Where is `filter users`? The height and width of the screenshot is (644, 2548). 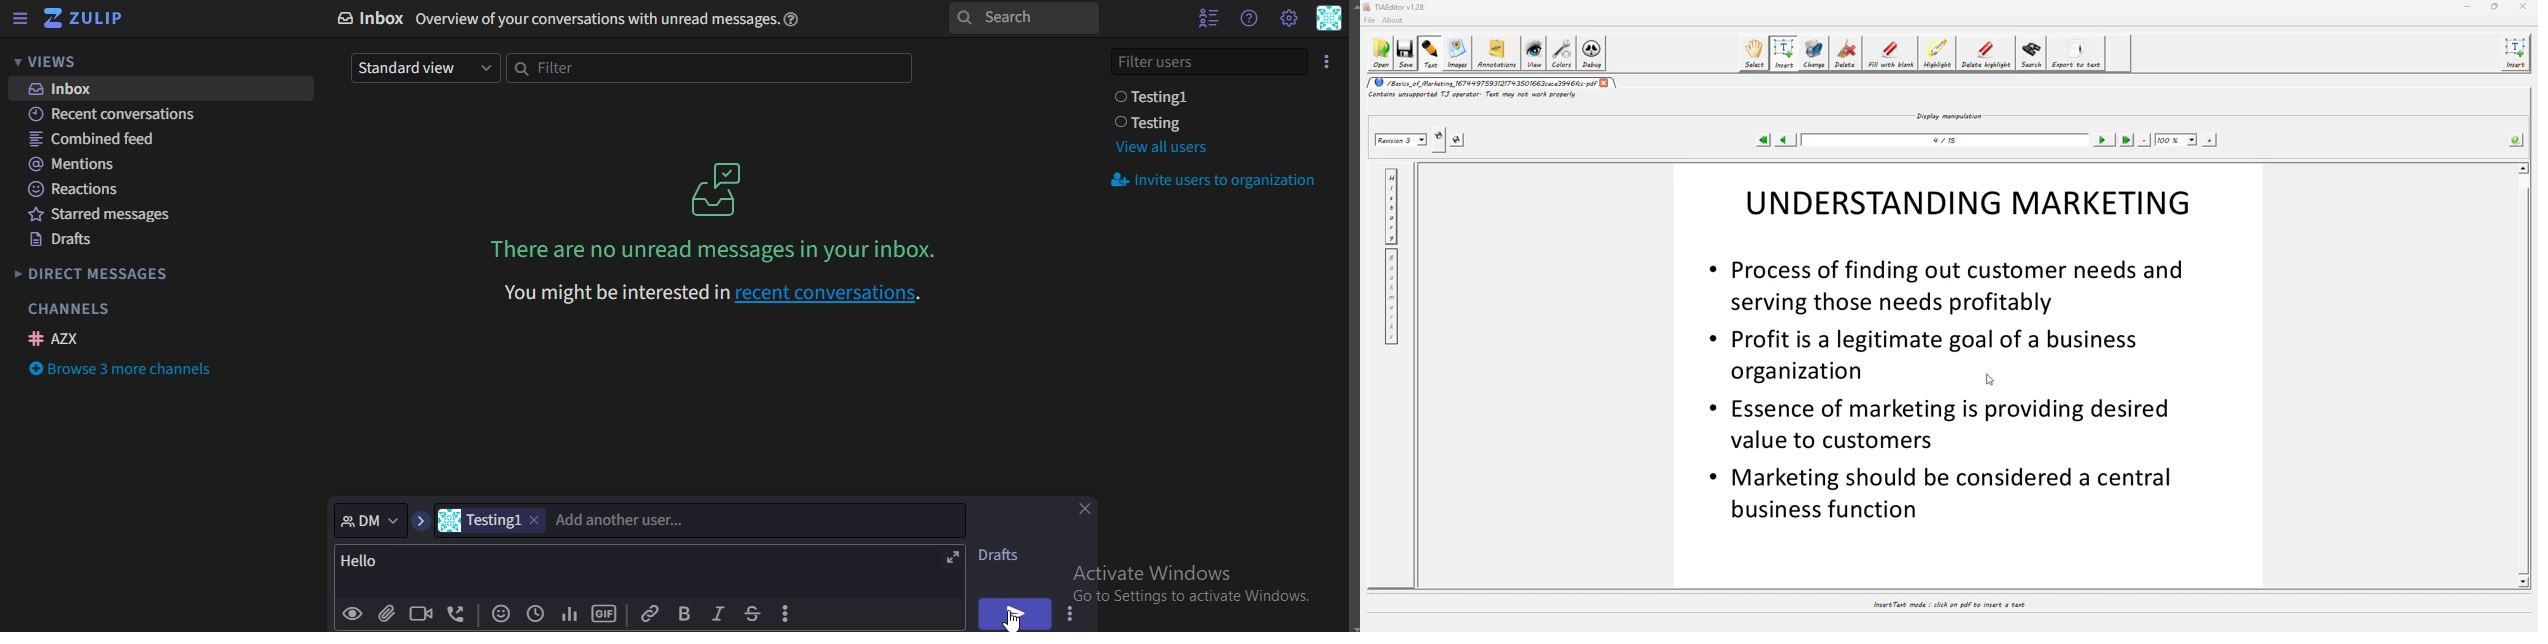 filter users is located at coordinates (1211, 59).